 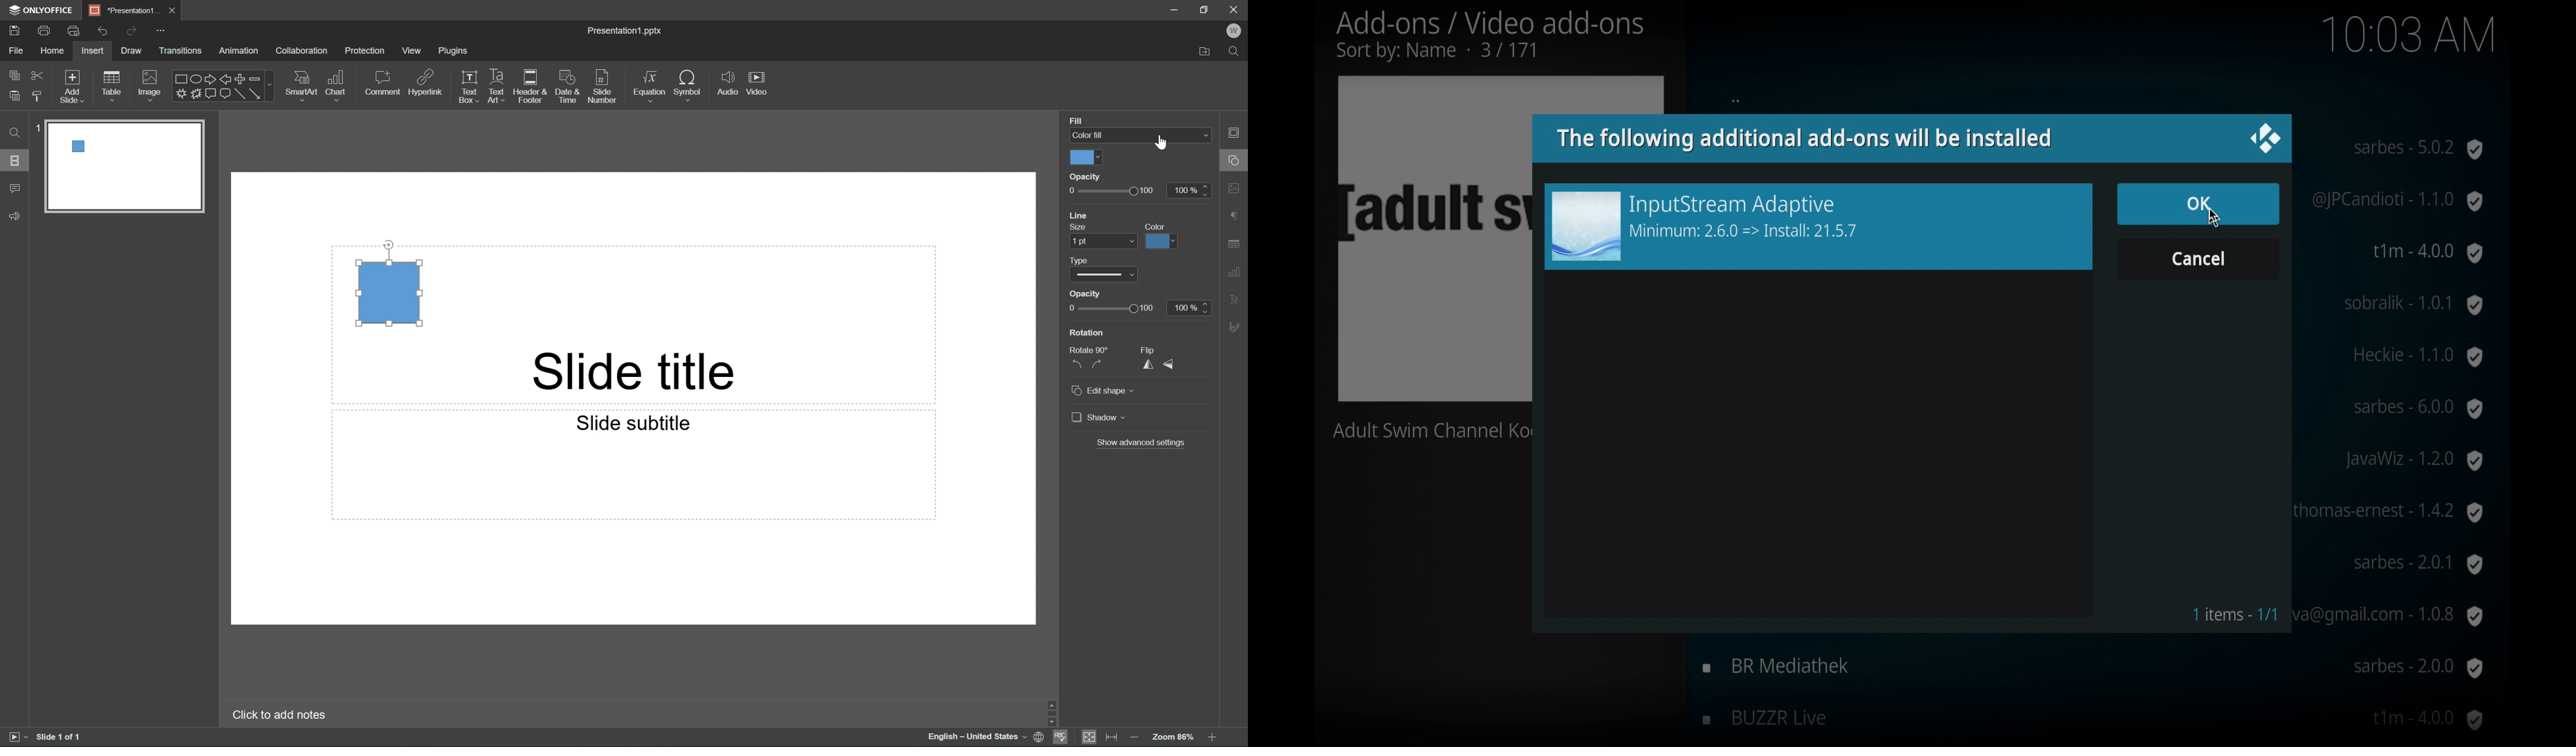 I want to click on Audio, so click(x=728, y=83).